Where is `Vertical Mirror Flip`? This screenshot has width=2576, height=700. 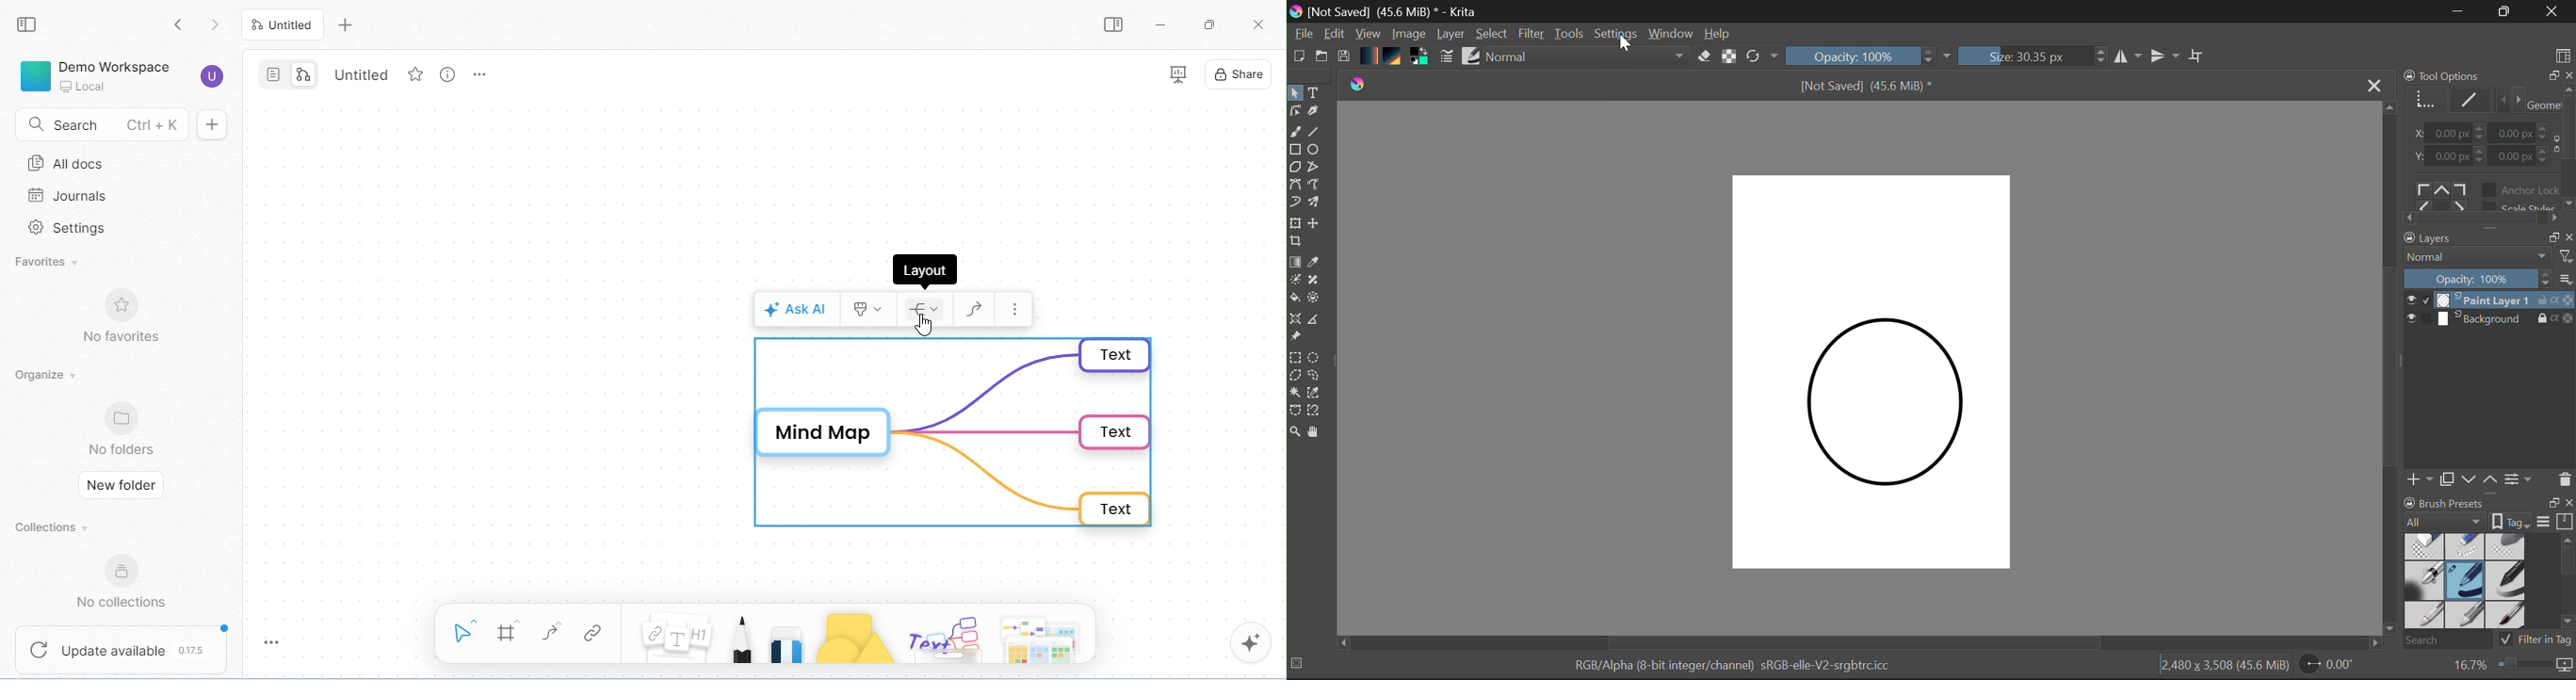
Vertical Mirror Flip is located at coordinates (2129, 56).